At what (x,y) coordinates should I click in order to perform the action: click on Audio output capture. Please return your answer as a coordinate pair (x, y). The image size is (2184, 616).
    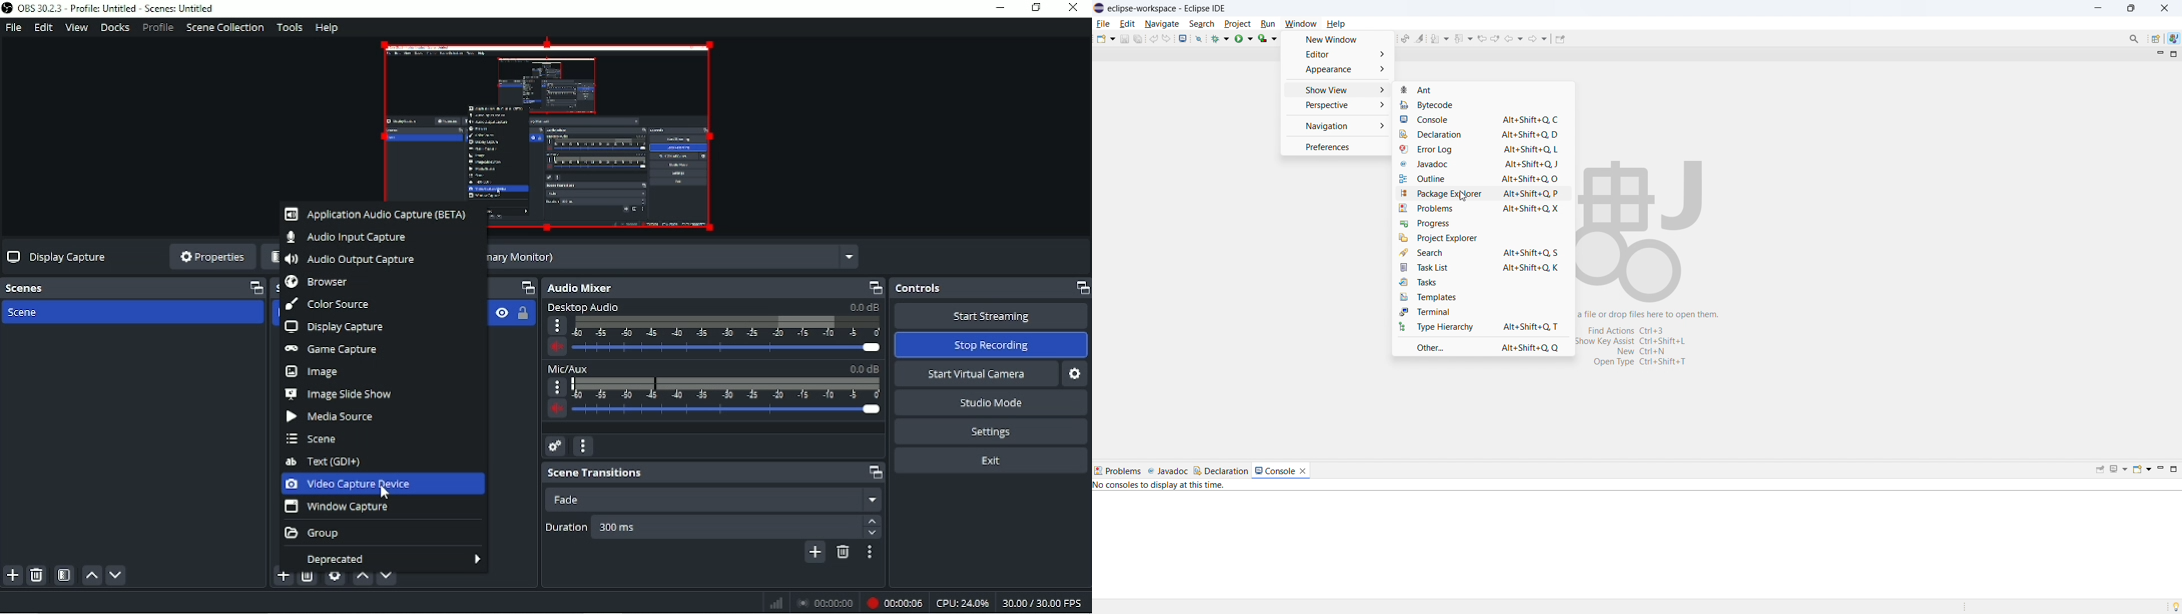
    Looking at the image, I should click on (353, 259).